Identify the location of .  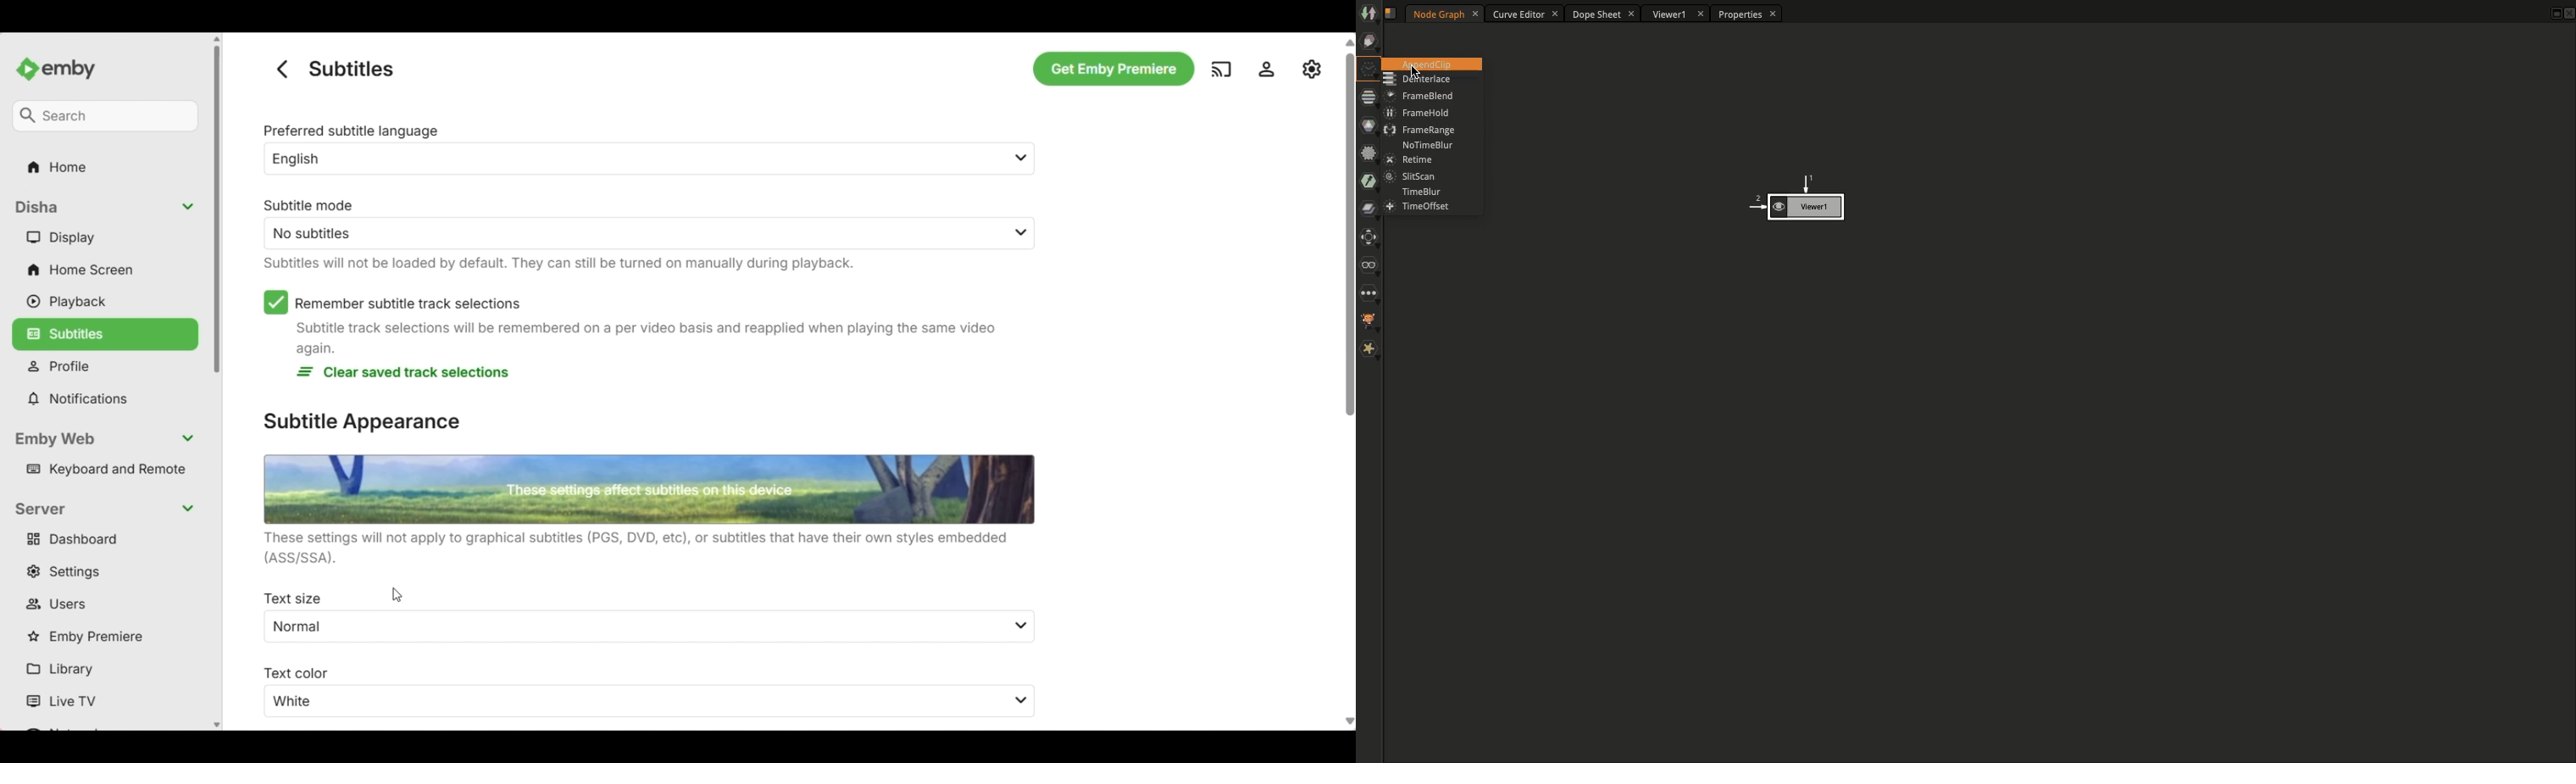
(1270, 69).